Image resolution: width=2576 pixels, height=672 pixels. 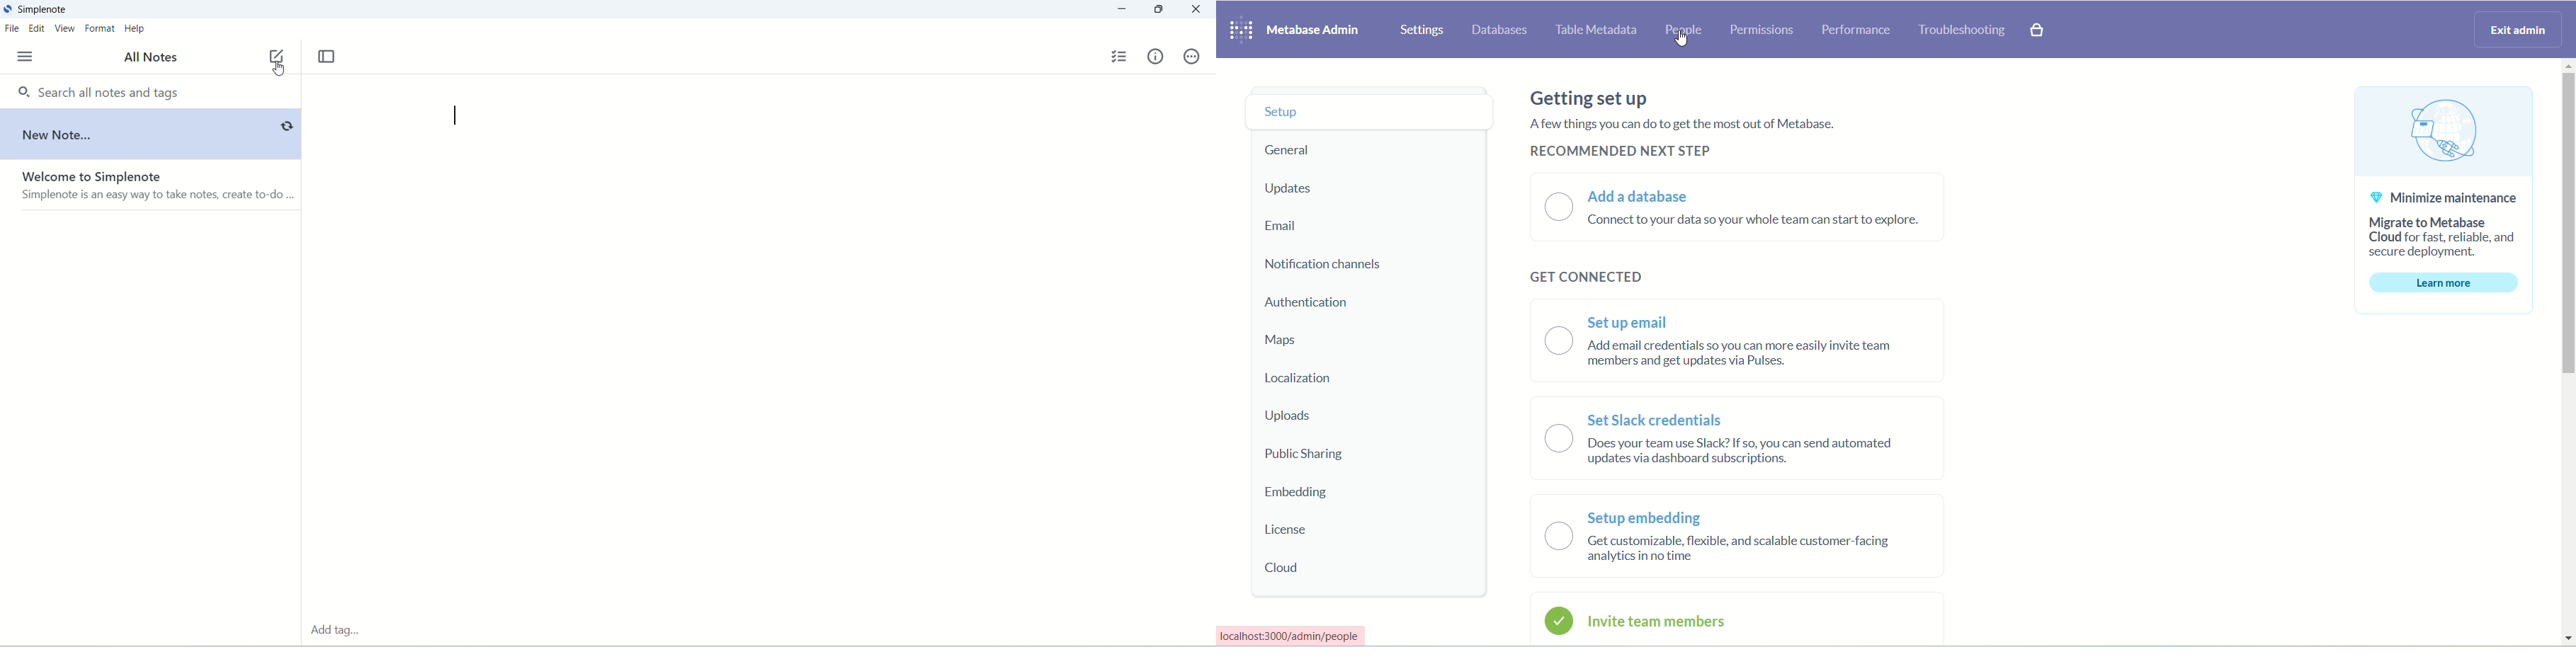 I want to click on minimize, so click(x=1123, y=9).